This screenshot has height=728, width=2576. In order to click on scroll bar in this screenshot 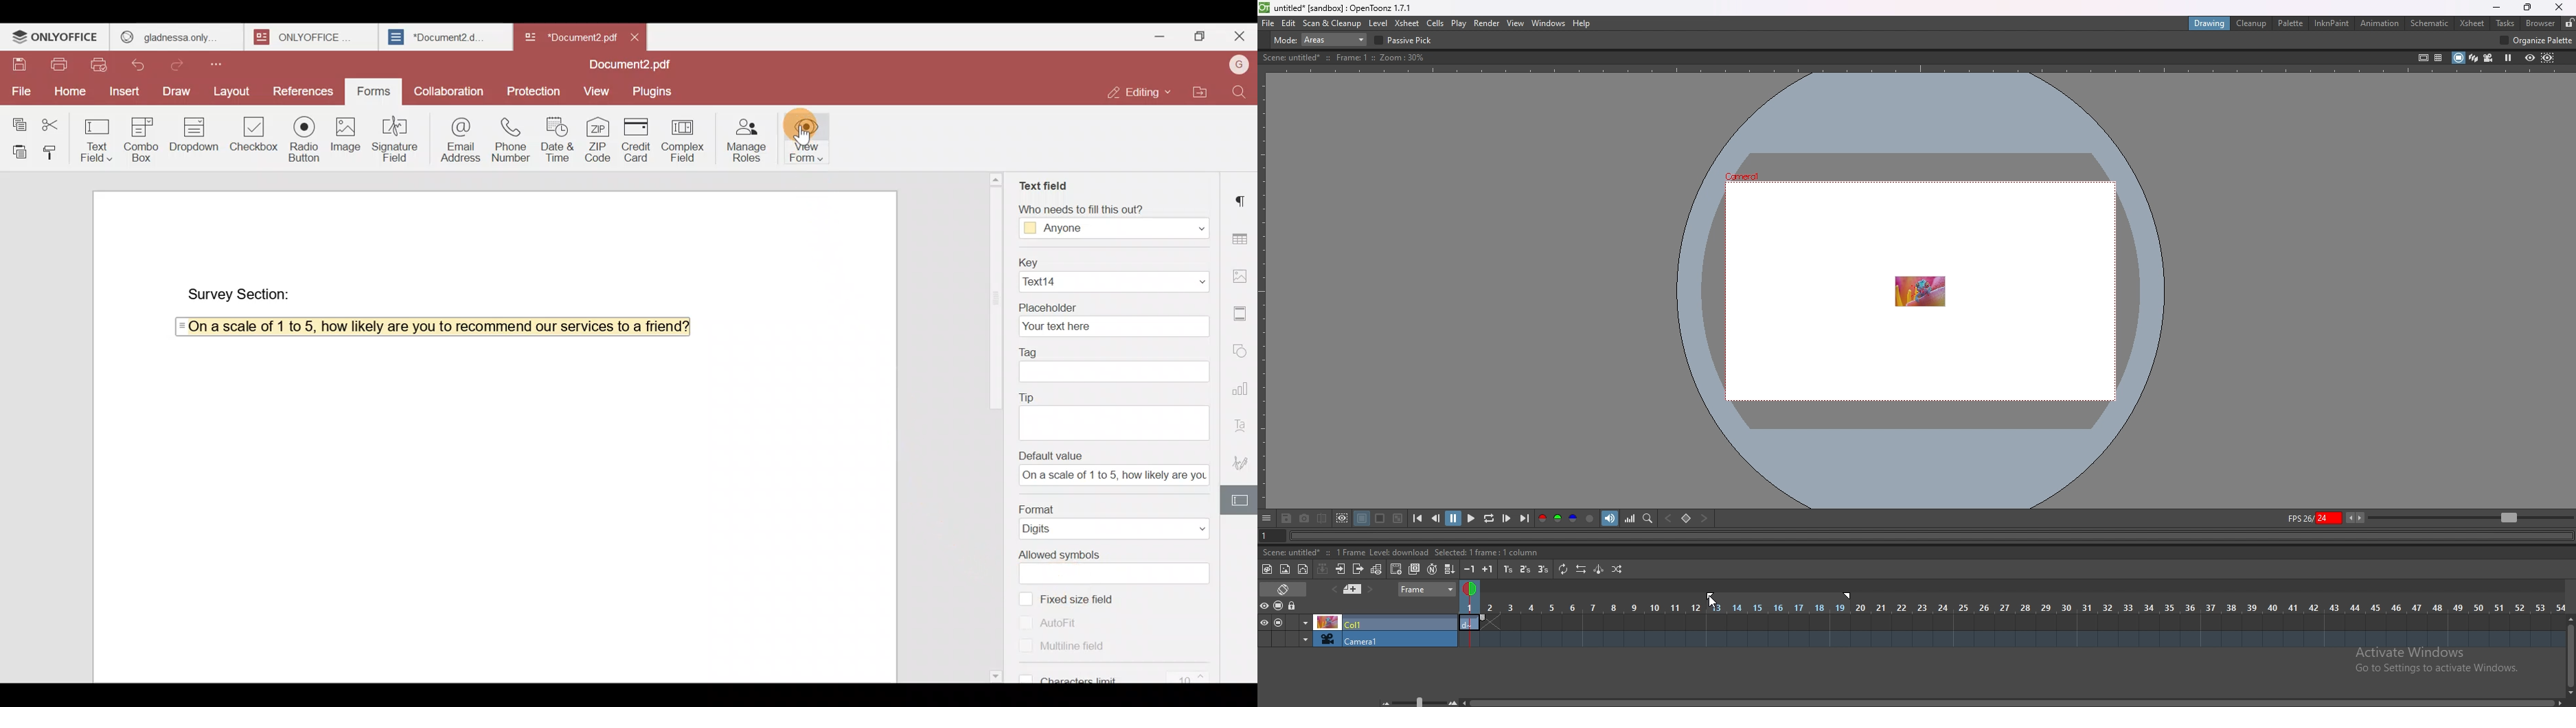, I will do `click(992, 292)`.